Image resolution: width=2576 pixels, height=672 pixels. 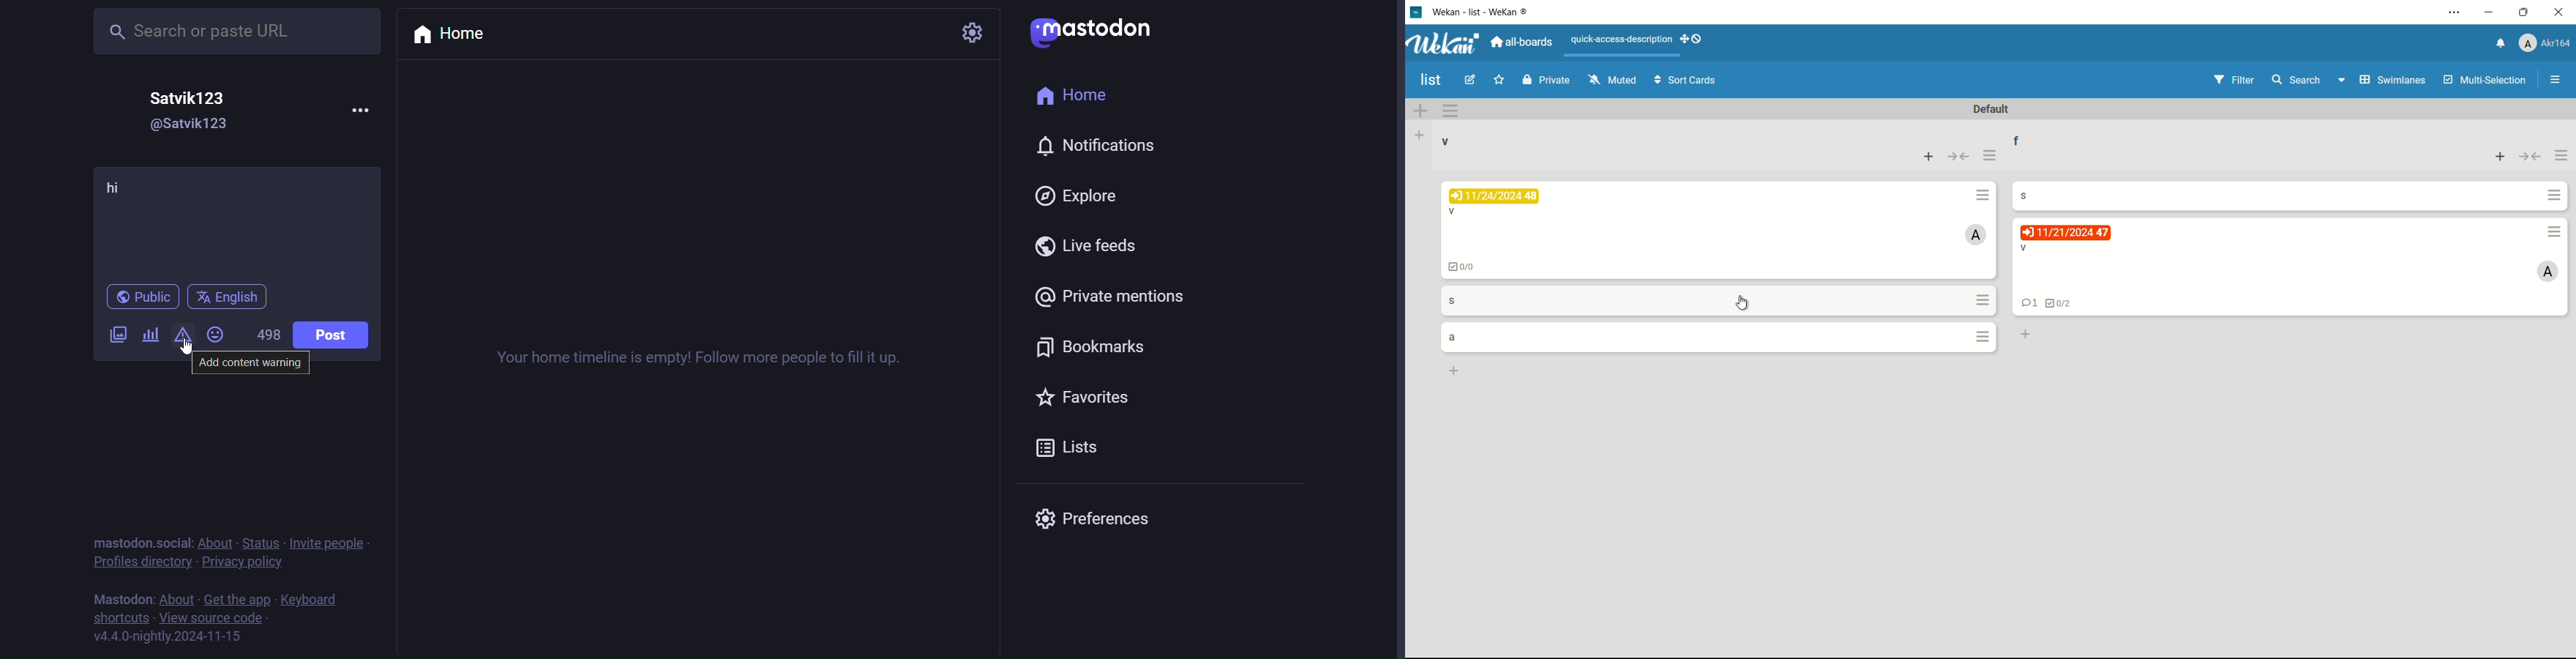 I want to click on add a image/video, so click(x=113, y=337).